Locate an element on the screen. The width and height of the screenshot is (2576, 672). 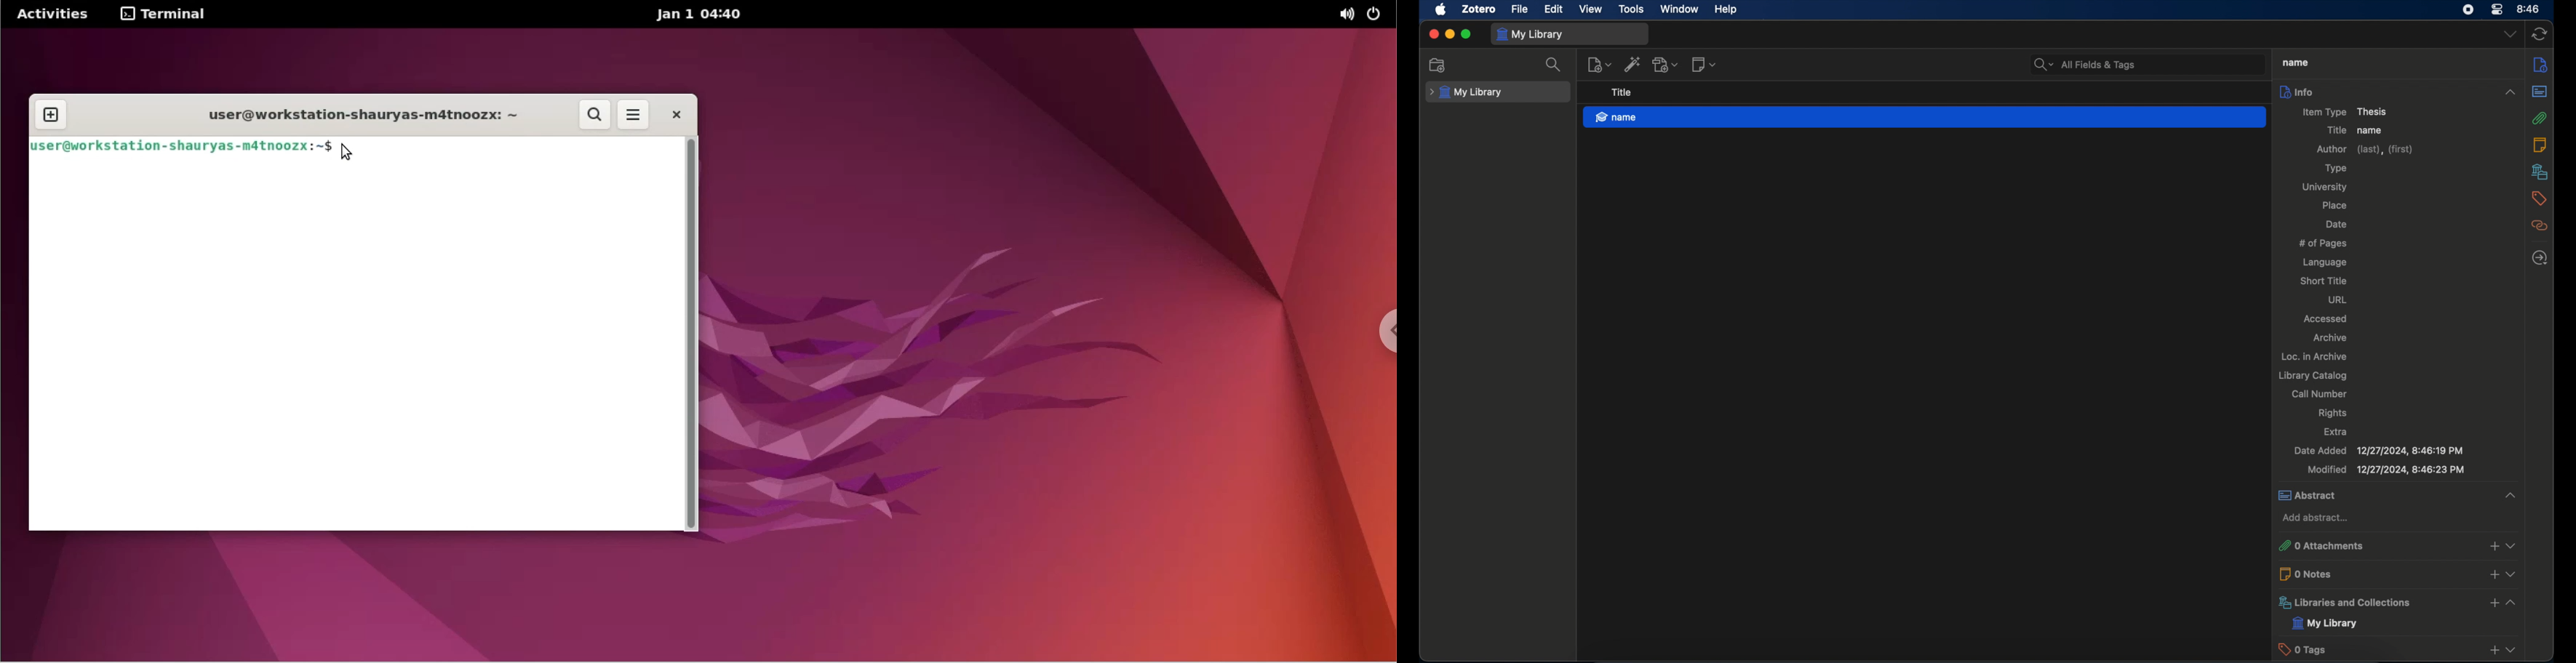
add attachments is located at coordinates (2494, 545).